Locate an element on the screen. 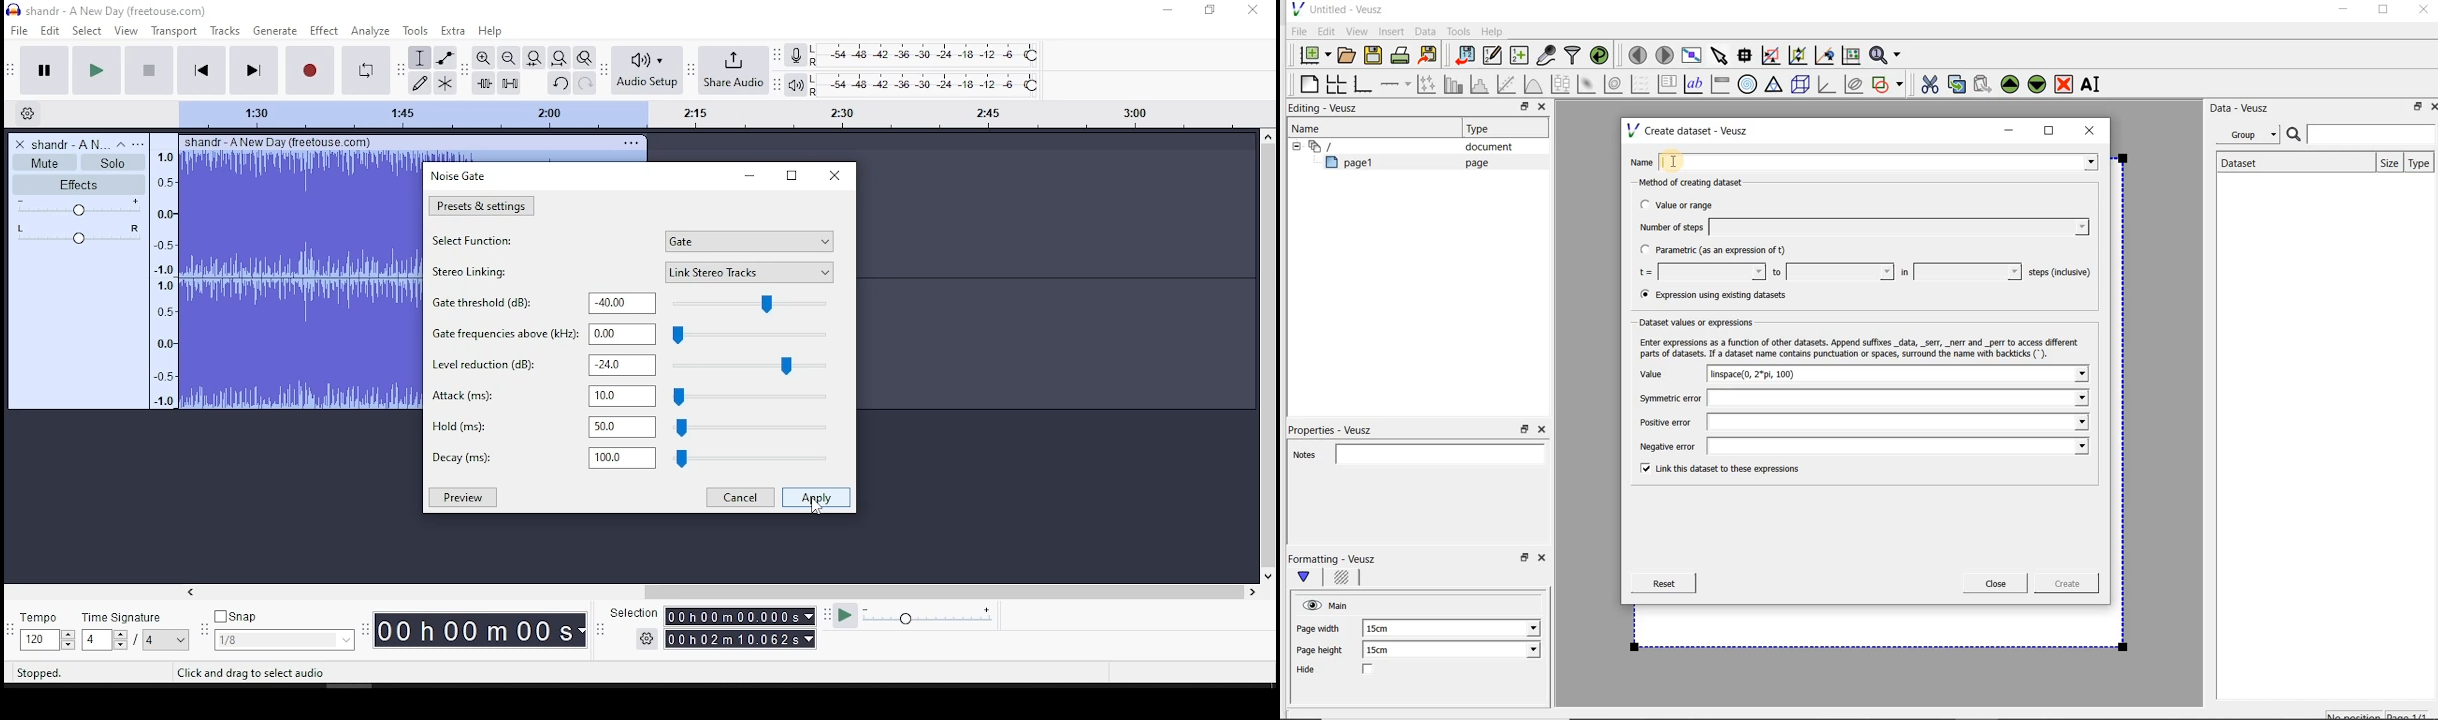 The width and height of the screenshot is (2464, 728). Close is located at coordinates (1541, 108).